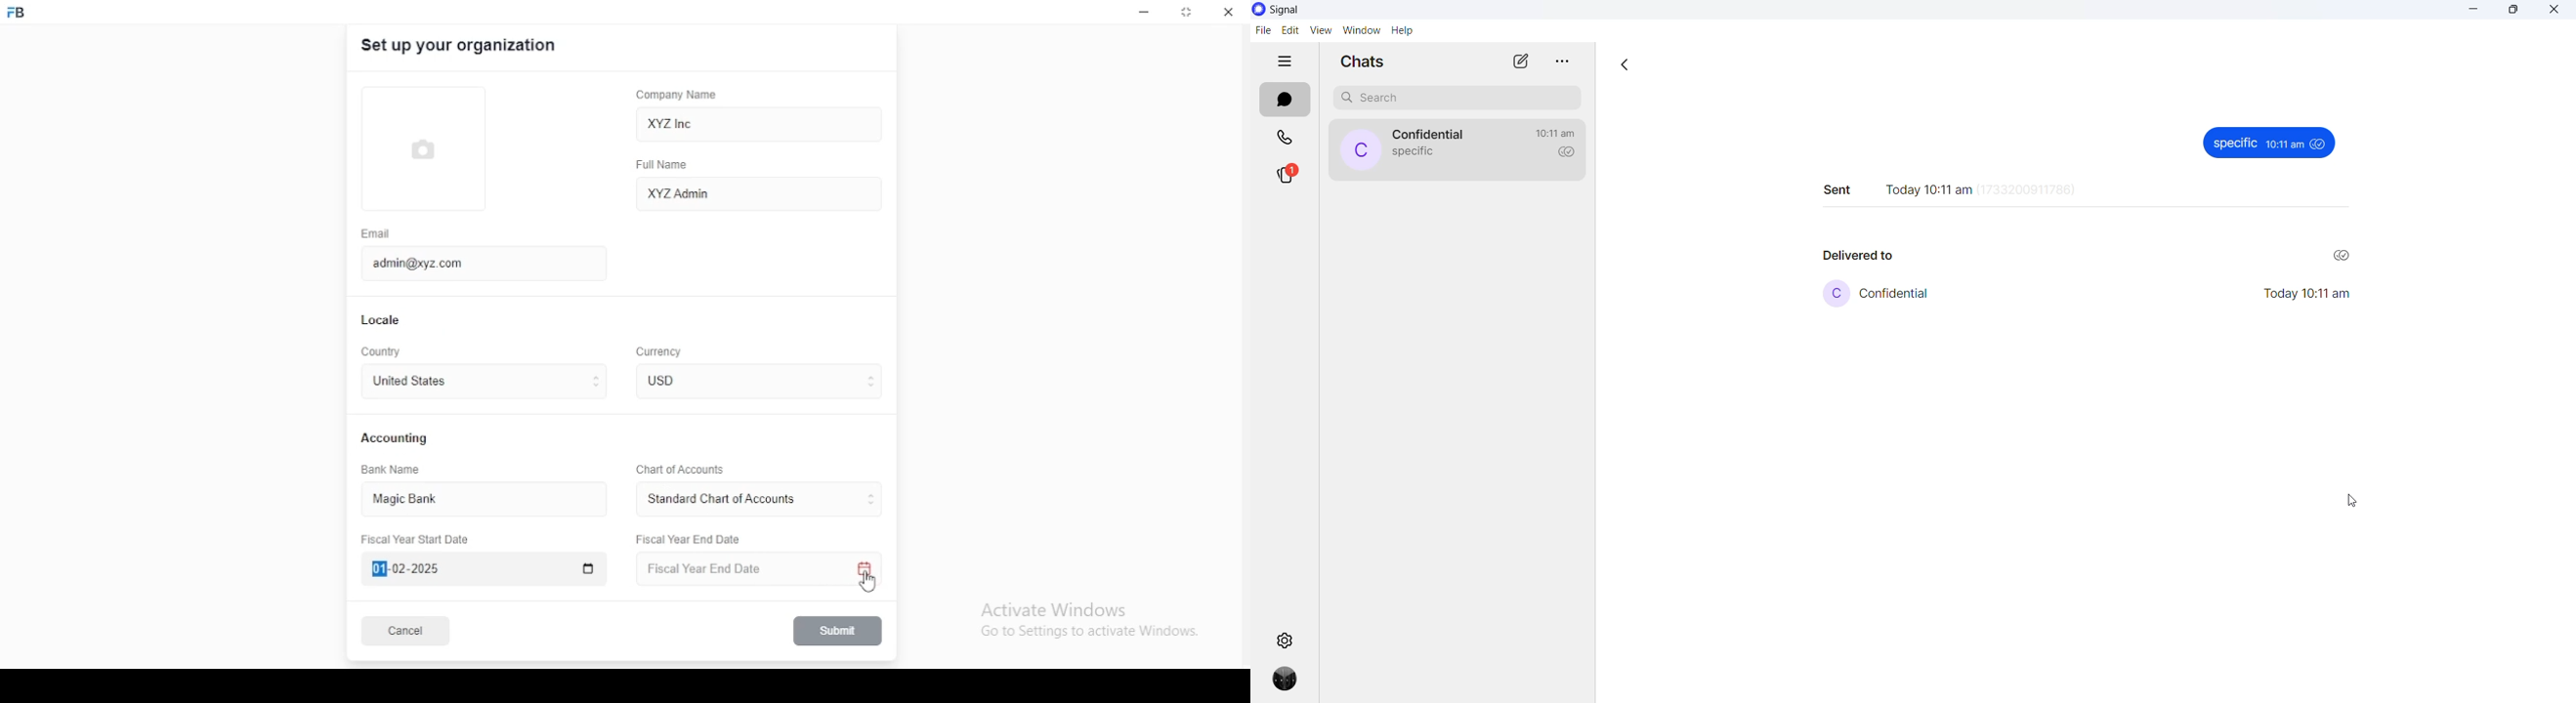 This screenshot has height=728, width=2576. I want to click on XYZ Inc, so click(761, 125).